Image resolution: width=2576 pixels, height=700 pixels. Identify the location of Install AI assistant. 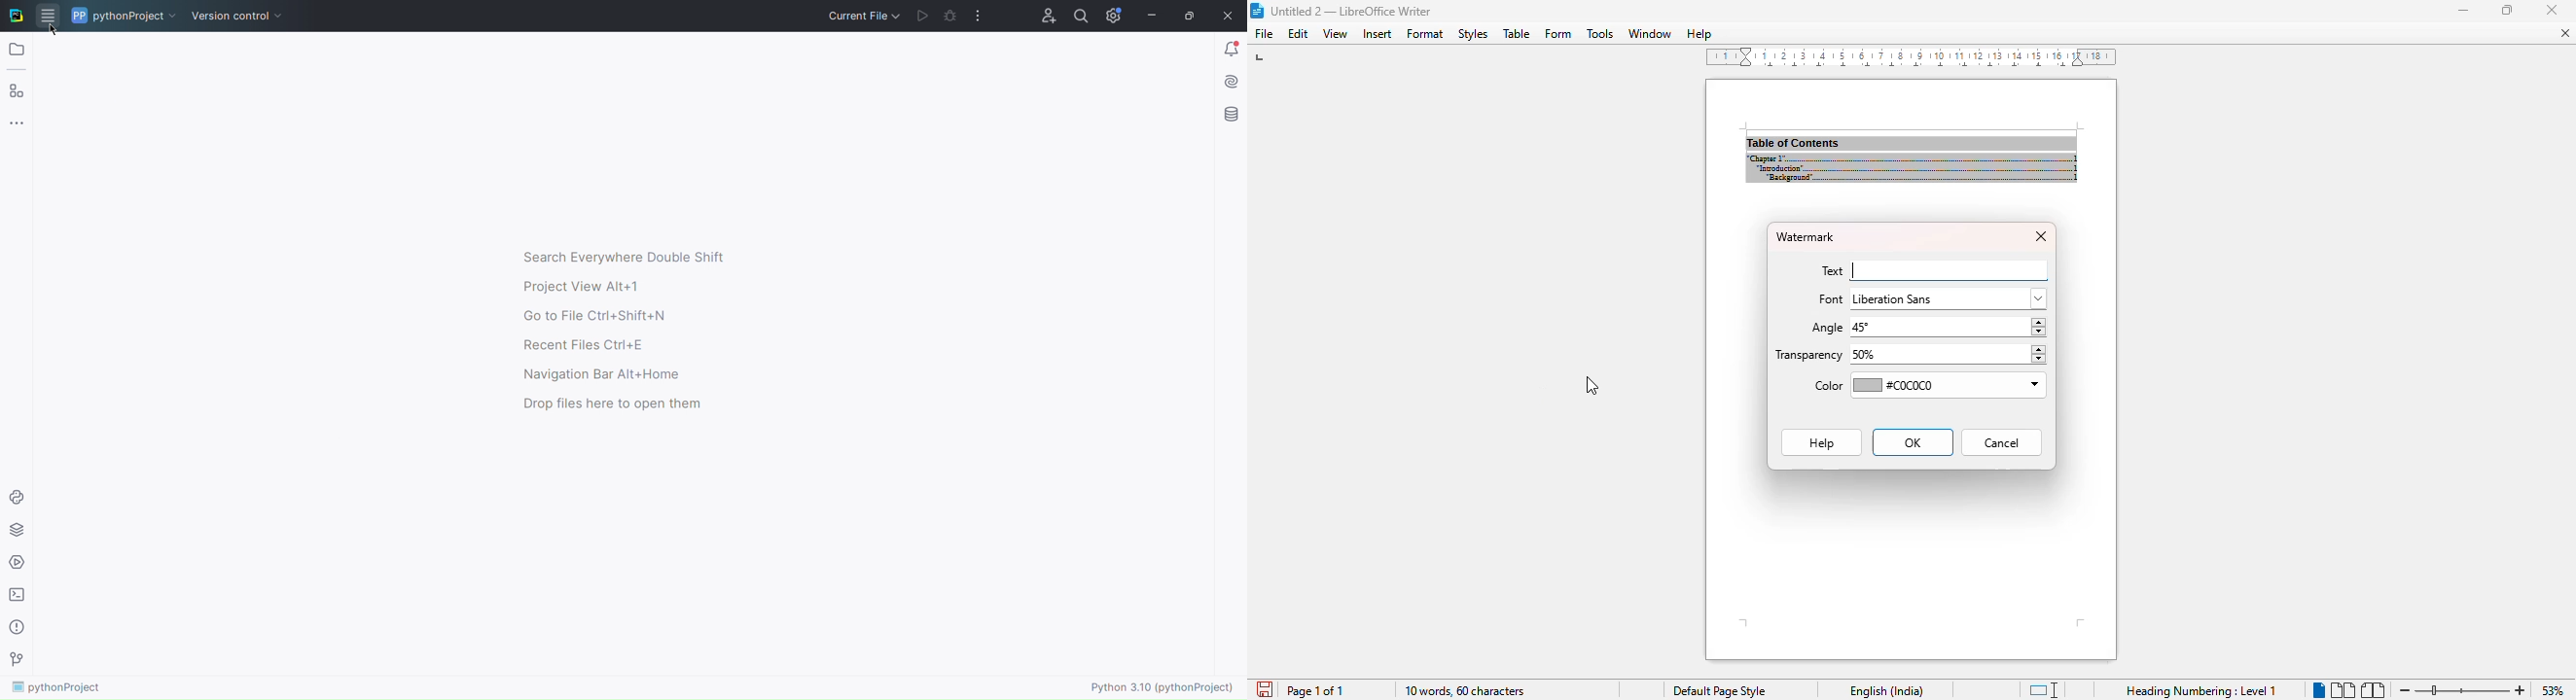
(1231, 80).